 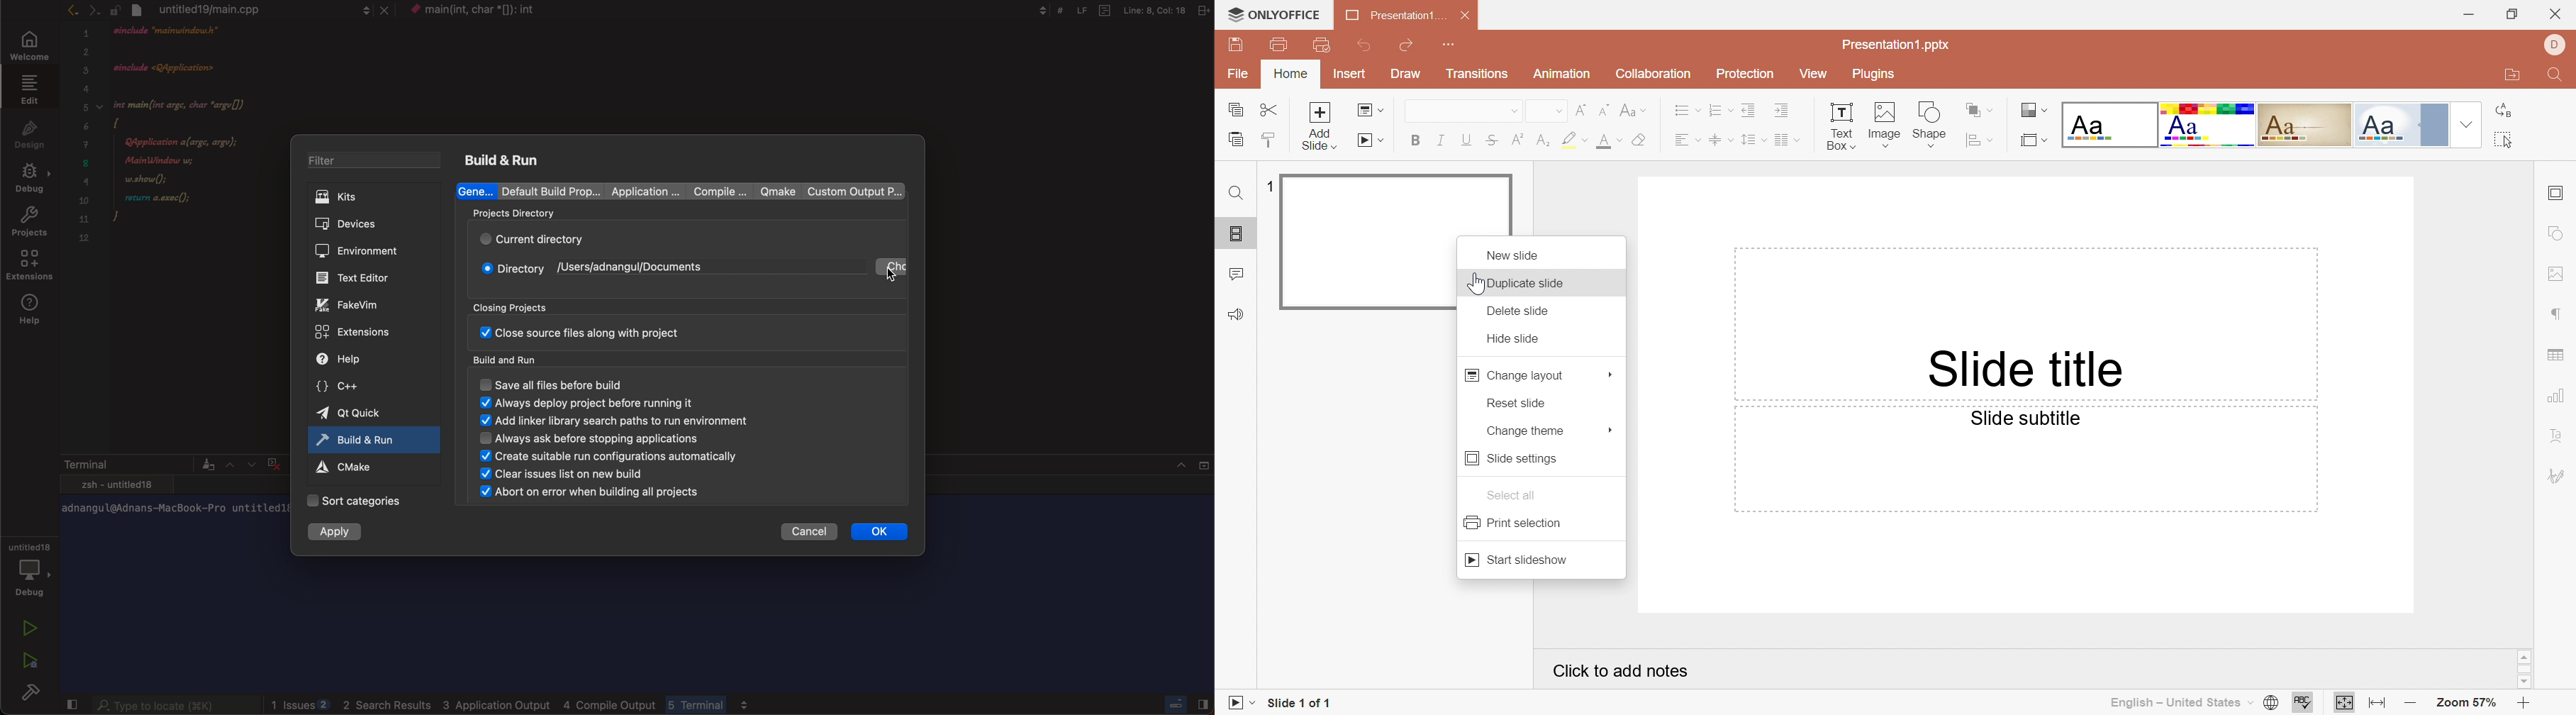 I want to click on Font color, so click(x=1604, y=142).